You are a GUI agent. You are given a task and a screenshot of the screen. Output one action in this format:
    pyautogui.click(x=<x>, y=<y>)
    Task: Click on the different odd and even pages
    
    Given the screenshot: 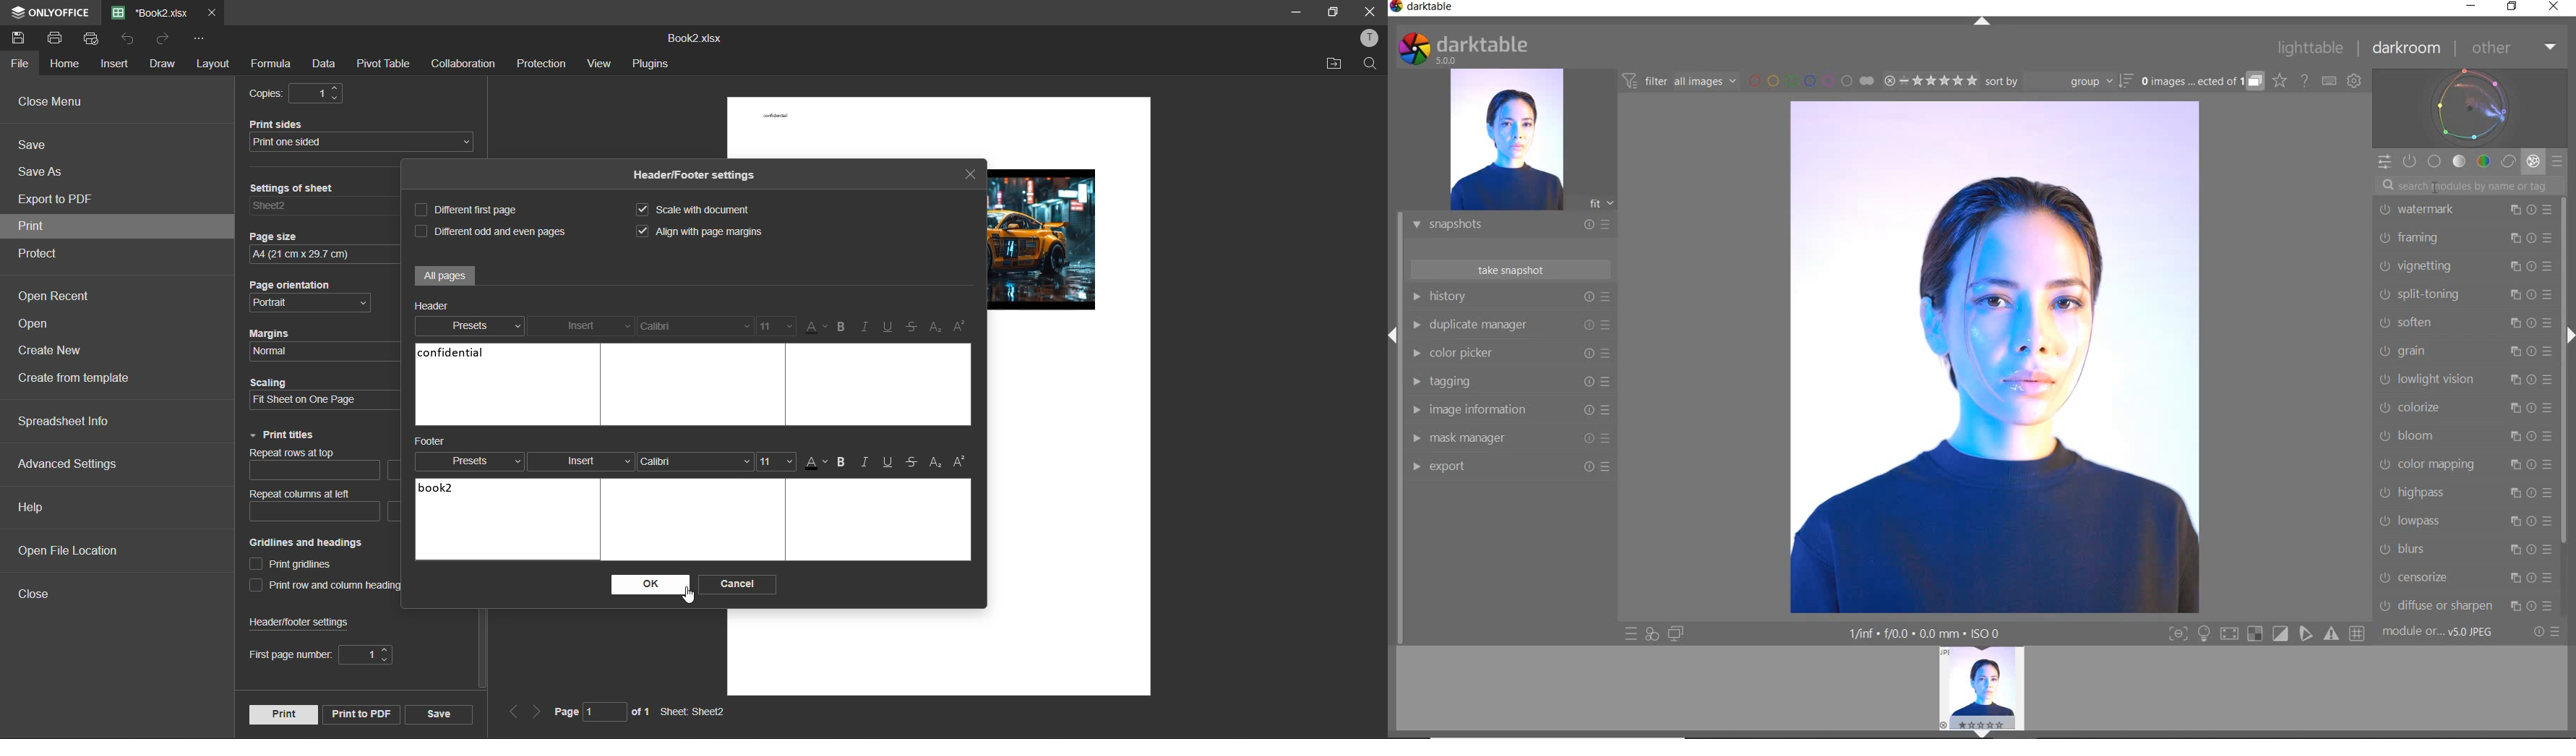 What is the action you would take?
    pyautogui.click(x=490, y=229)
    